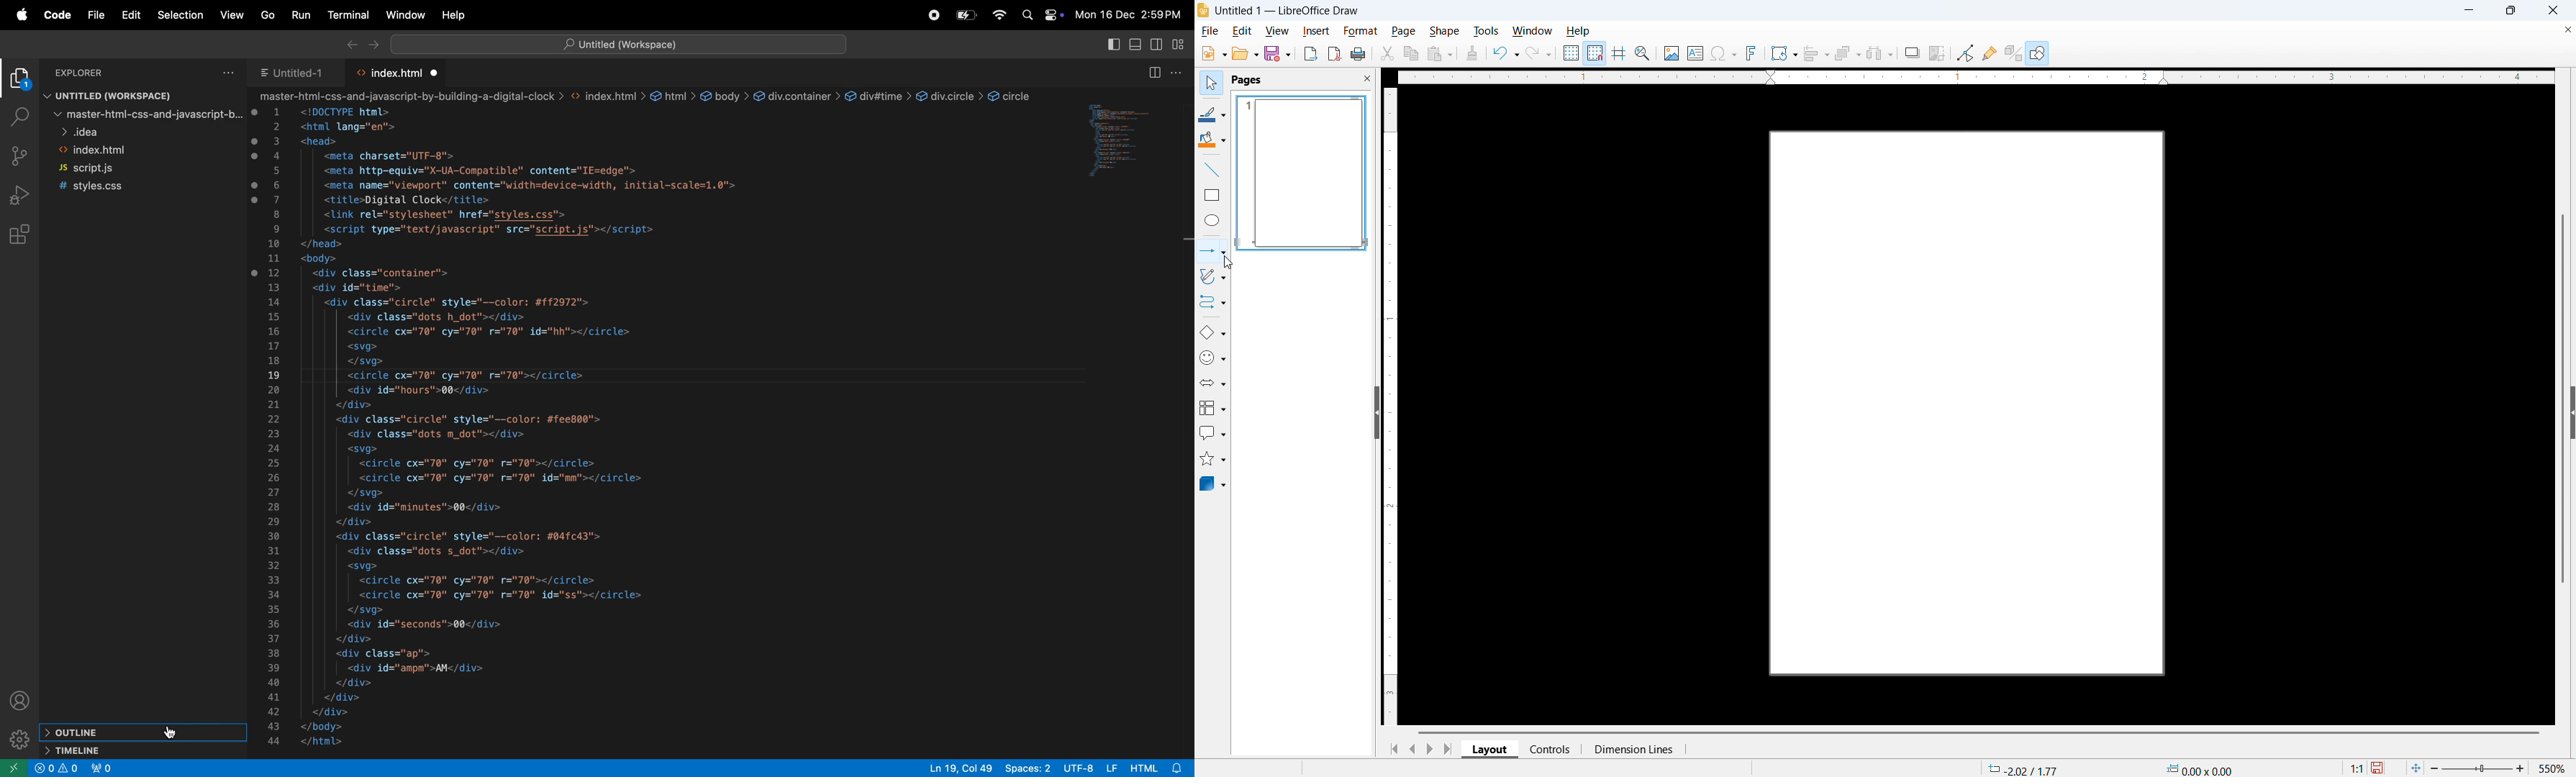 This screenshot has width=2576, height=784. I want to click on Flow chart , so click(1212, 408).